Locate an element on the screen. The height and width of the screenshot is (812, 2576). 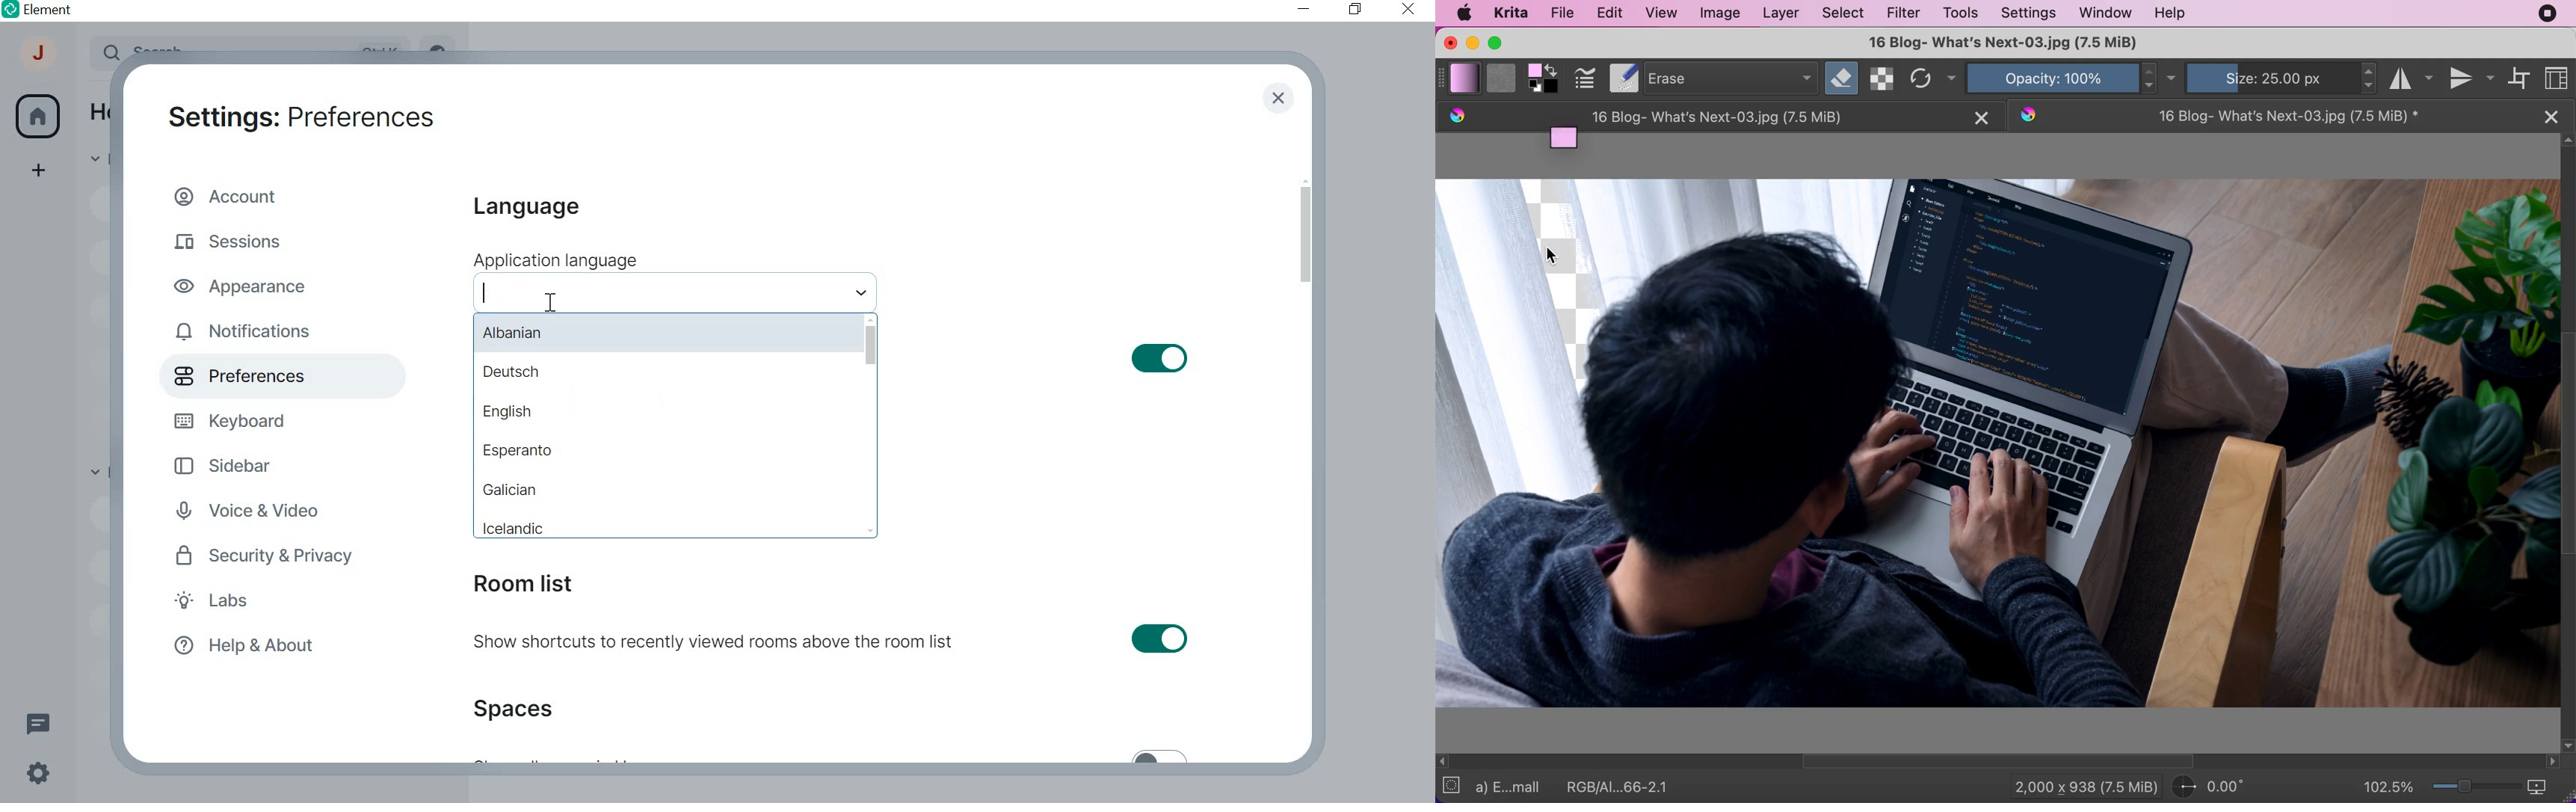
LABS is located at coordinates (243, 603).